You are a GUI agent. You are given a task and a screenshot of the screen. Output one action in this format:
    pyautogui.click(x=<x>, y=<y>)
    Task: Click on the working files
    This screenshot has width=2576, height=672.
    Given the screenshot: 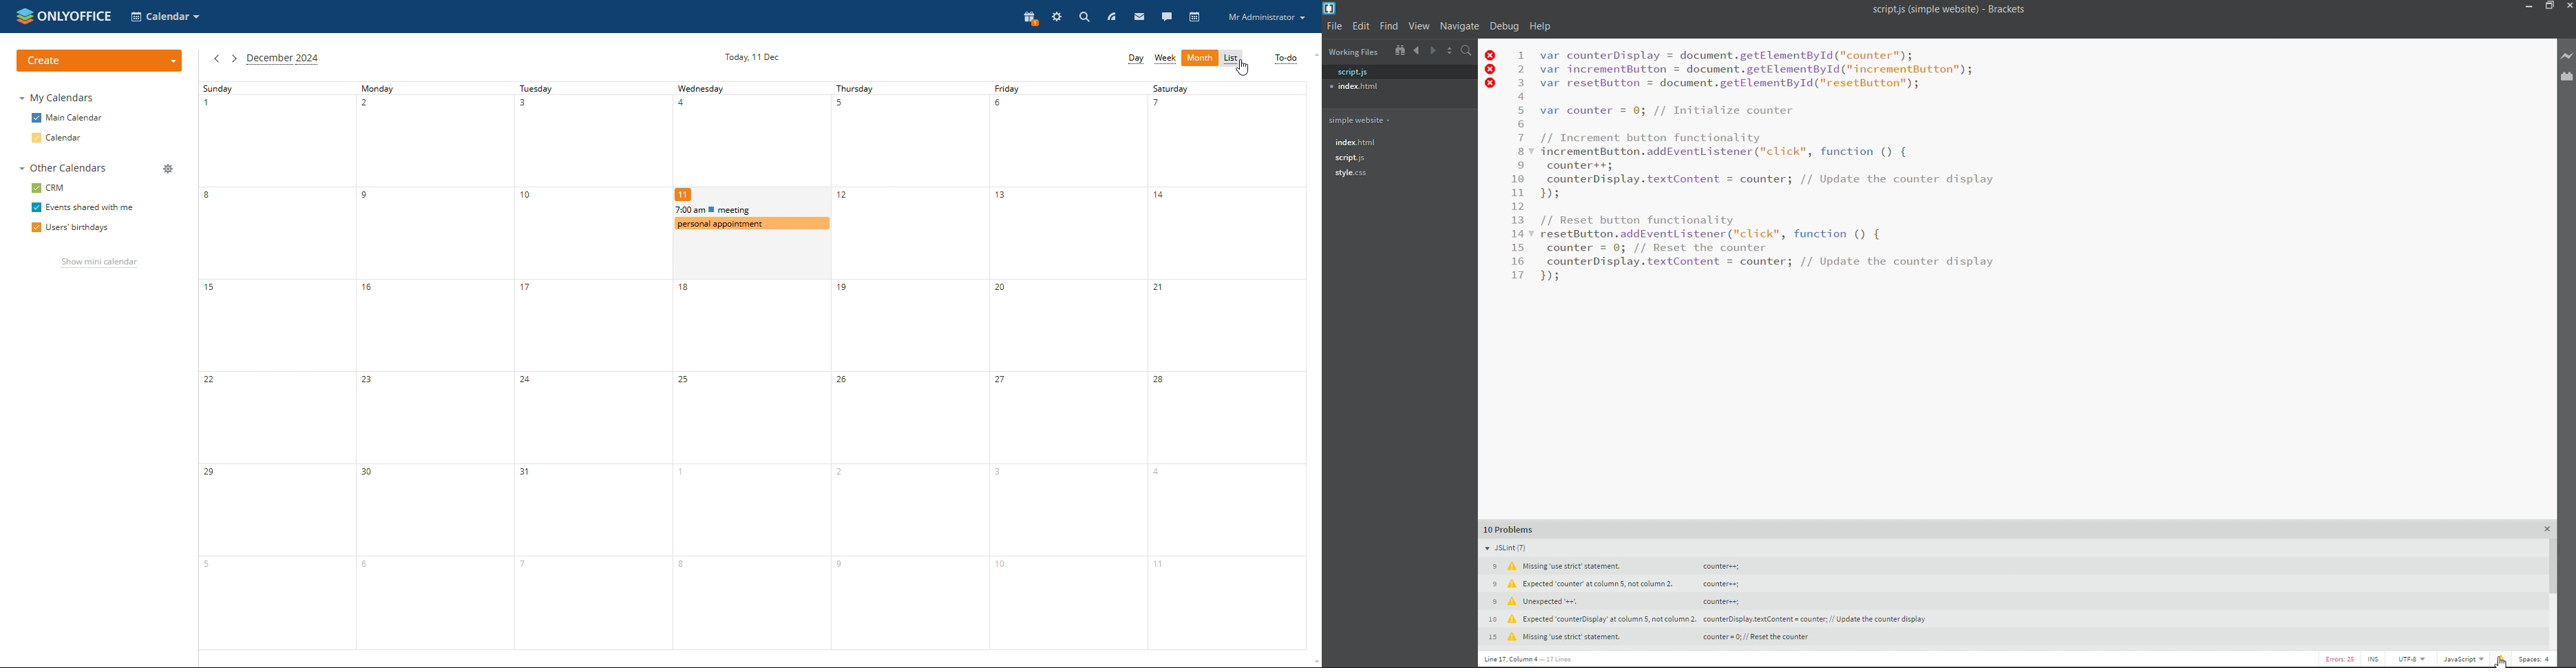 What is the action you would take?
    pyautogui.click(x=1352, y=54)
    